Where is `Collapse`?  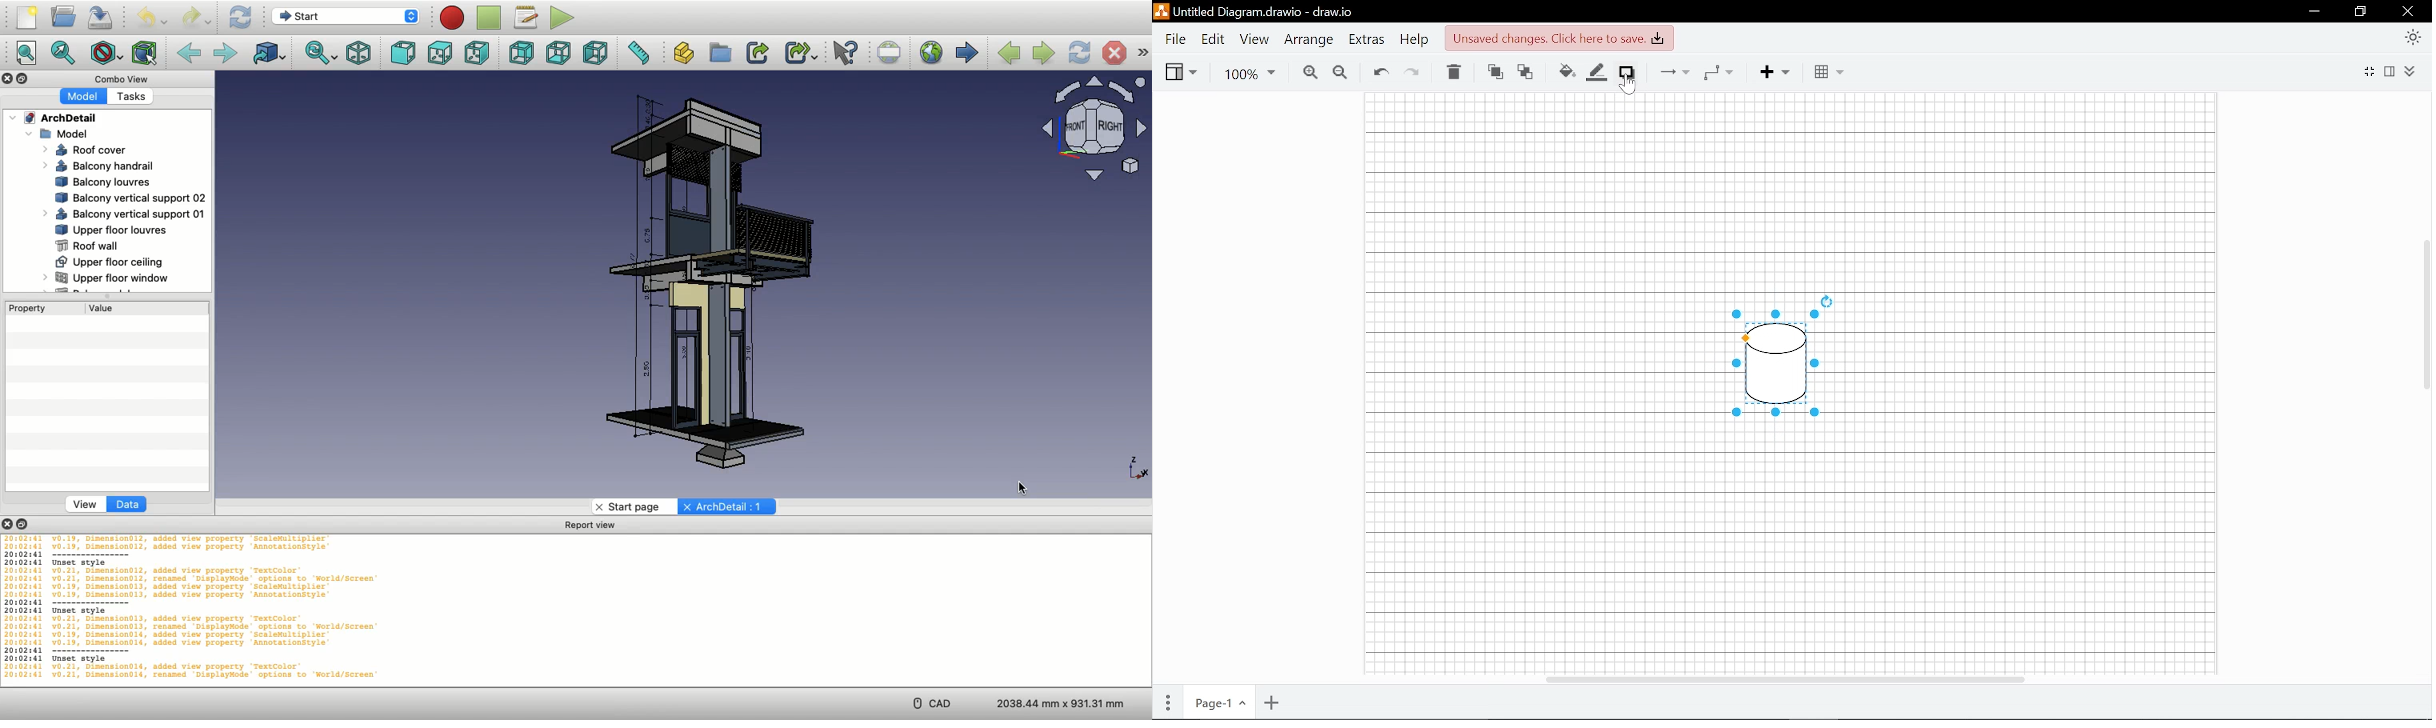
Collapse is located at coordinates (22, 78).